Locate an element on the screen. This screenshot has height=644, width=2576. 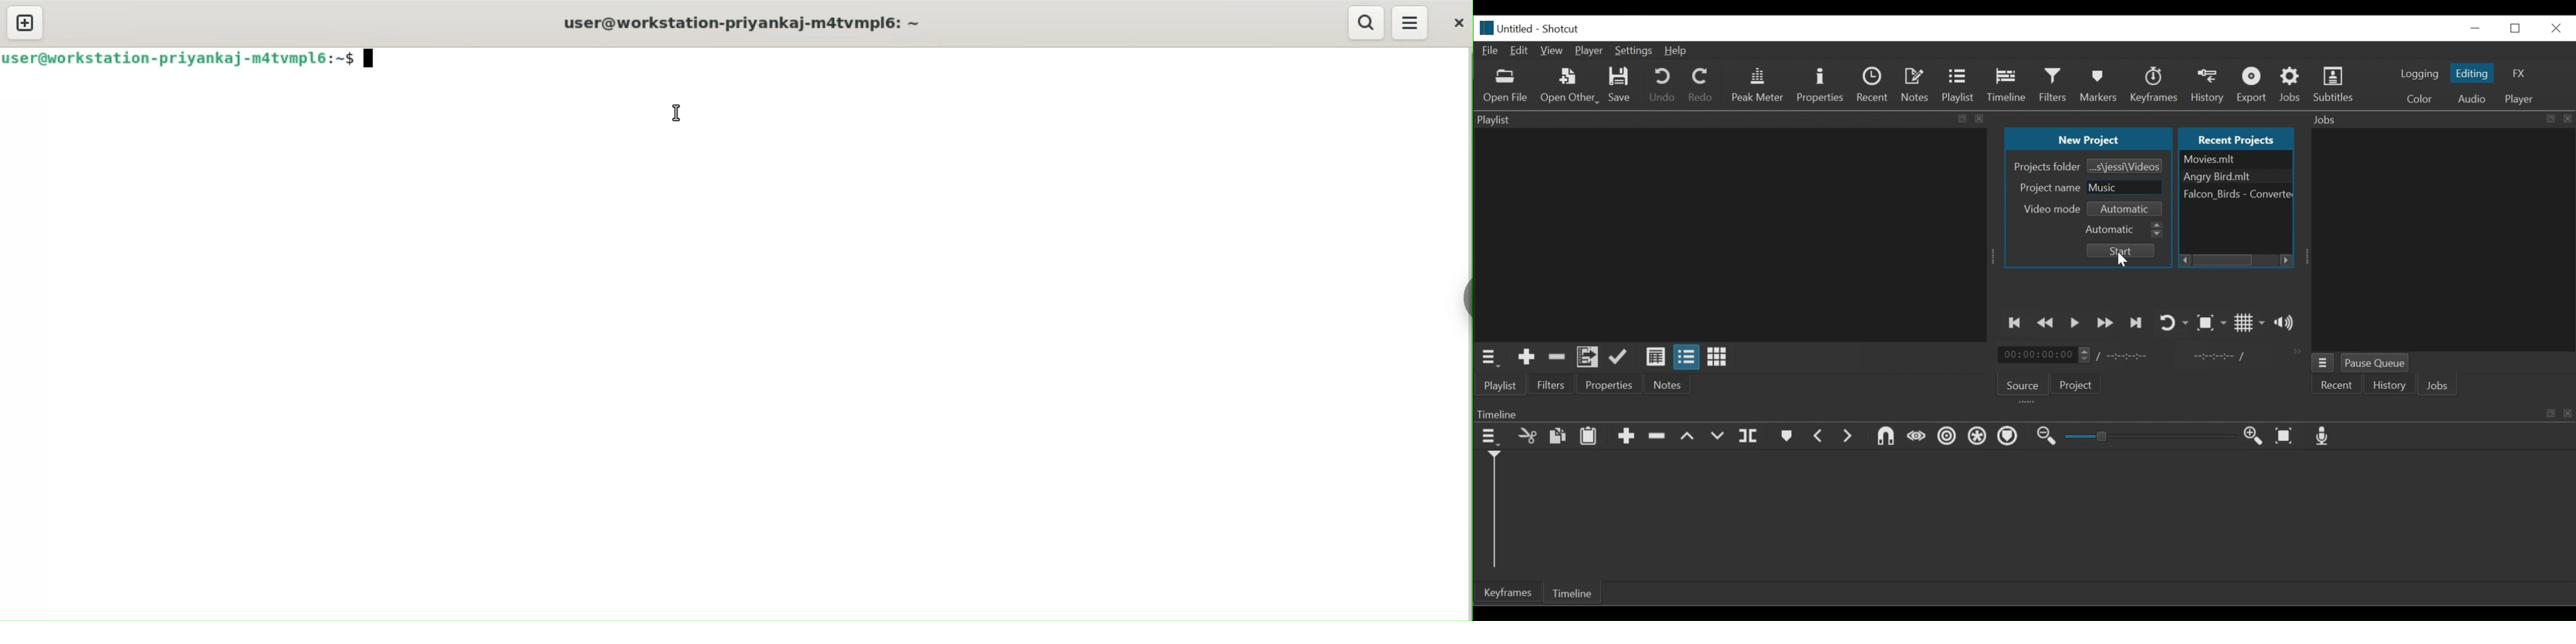
History is located at coordinates (2389, 384).